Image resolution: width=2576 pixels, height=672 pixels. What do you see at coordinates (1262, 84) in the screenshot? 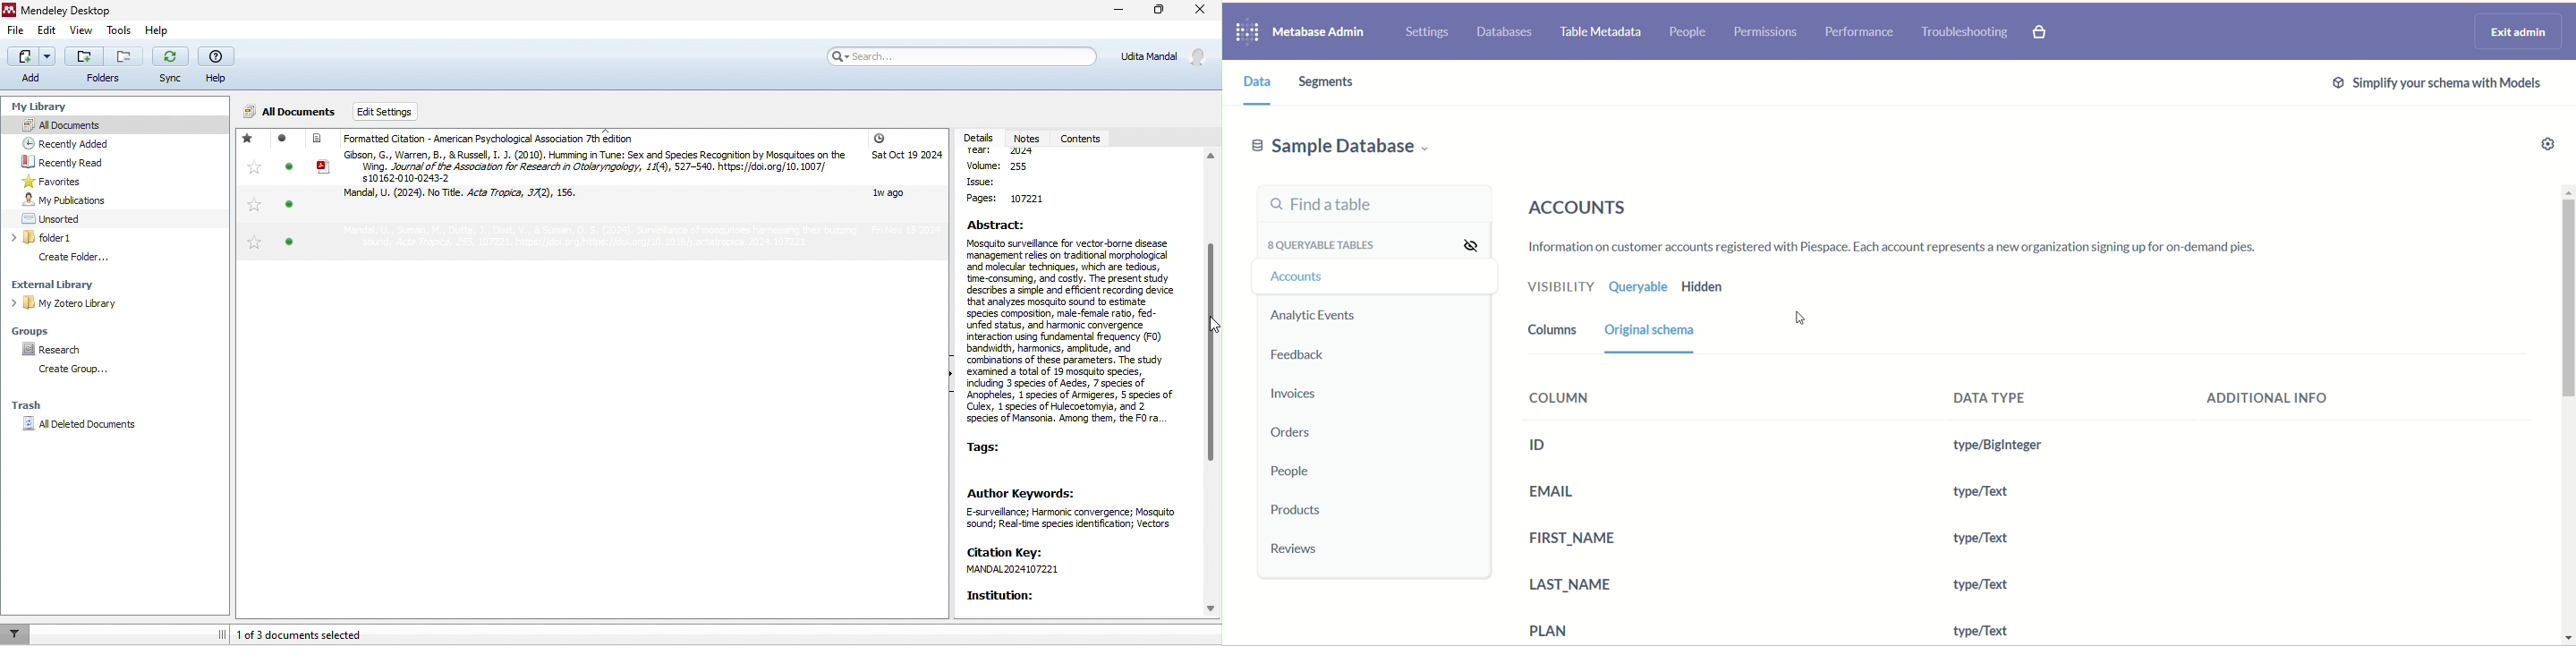
I see `data` at bounding box center [1262, 84].